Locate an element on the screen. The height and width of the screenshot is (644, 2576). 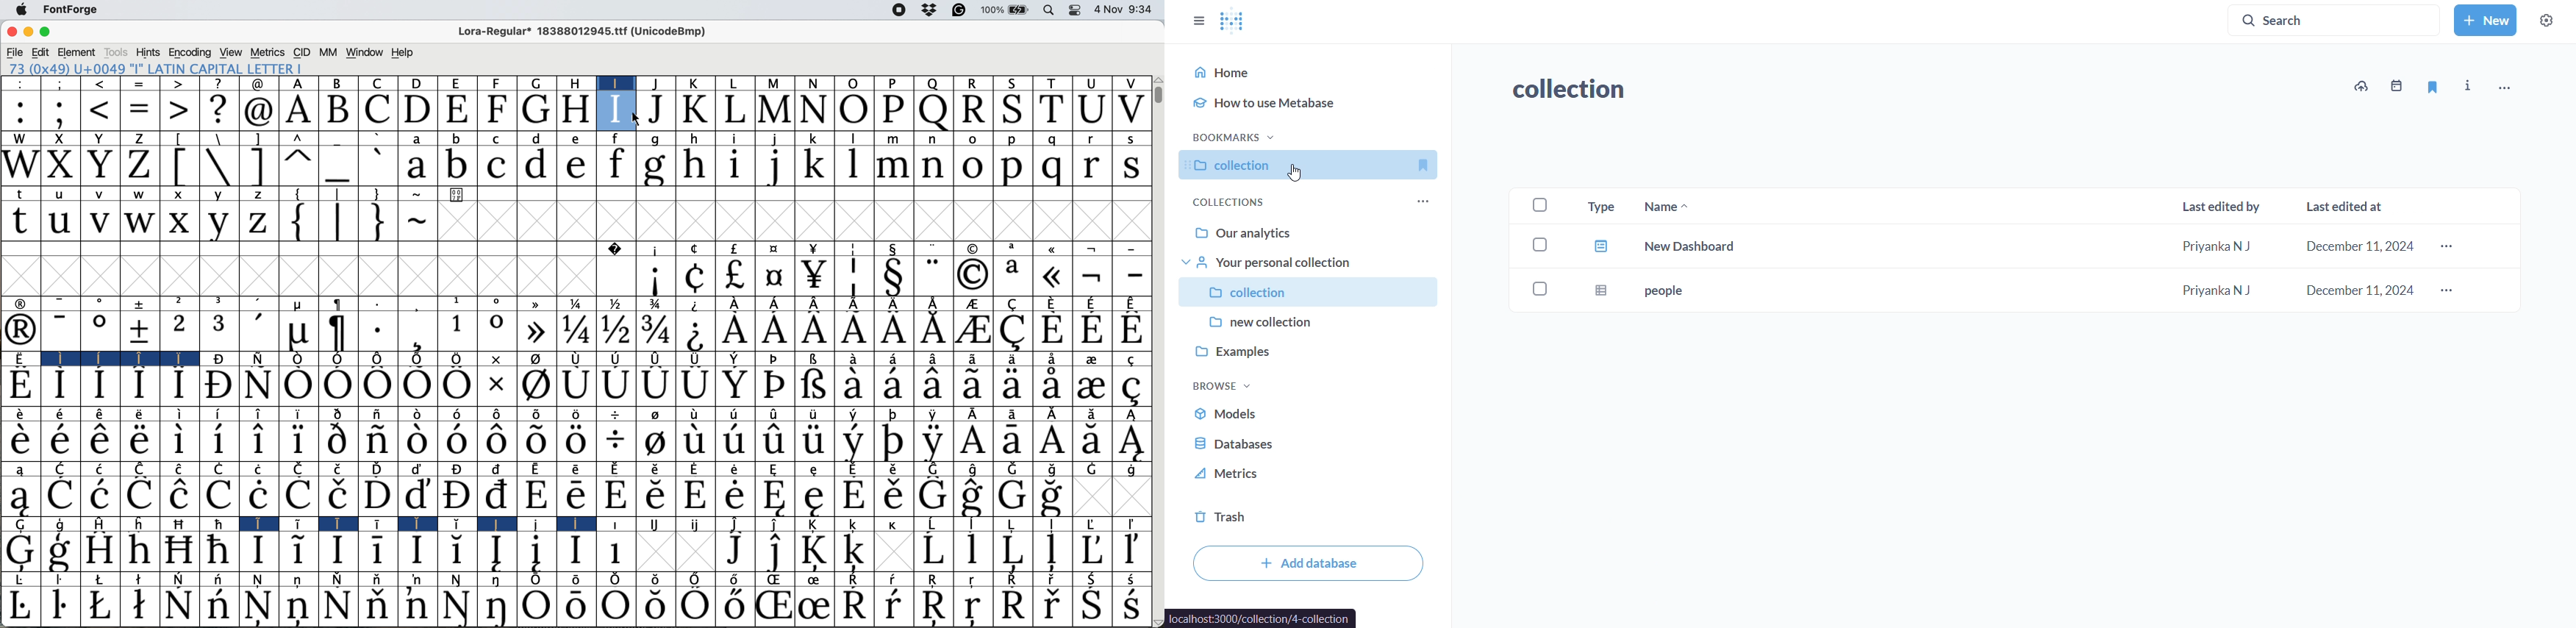
system logo is located at coordinates (20, 9).